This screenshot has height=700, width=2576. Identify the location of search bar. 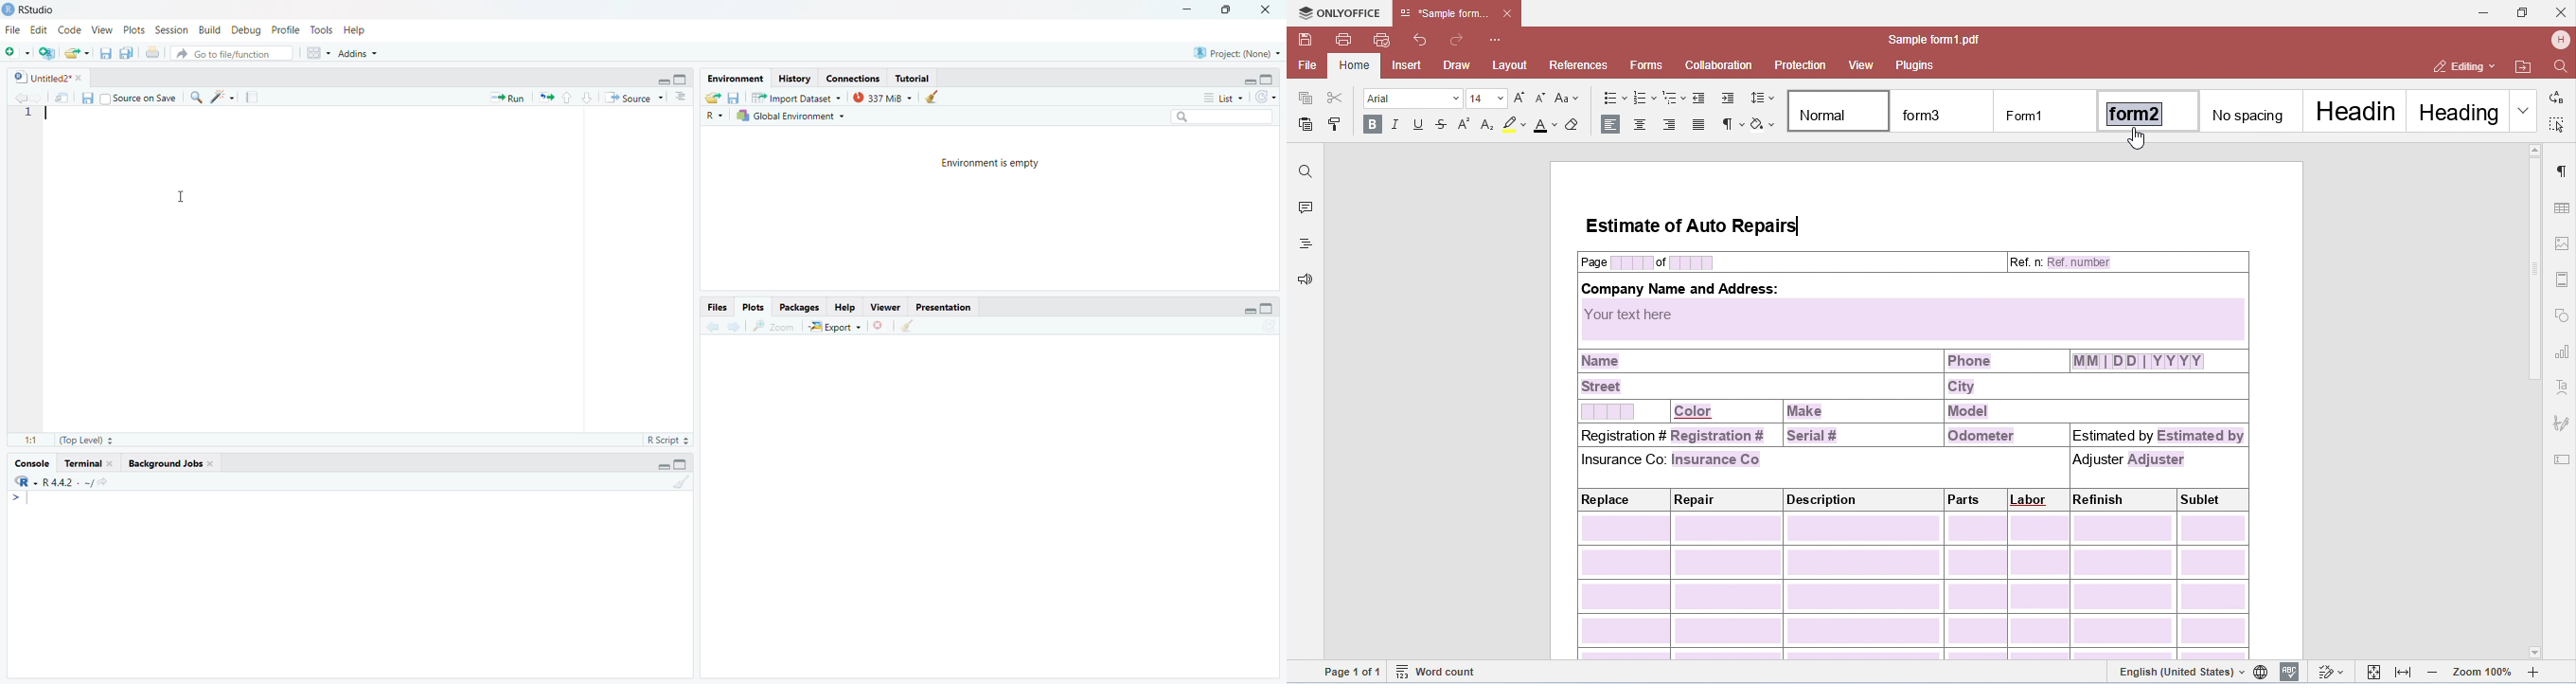
(1229, 118).